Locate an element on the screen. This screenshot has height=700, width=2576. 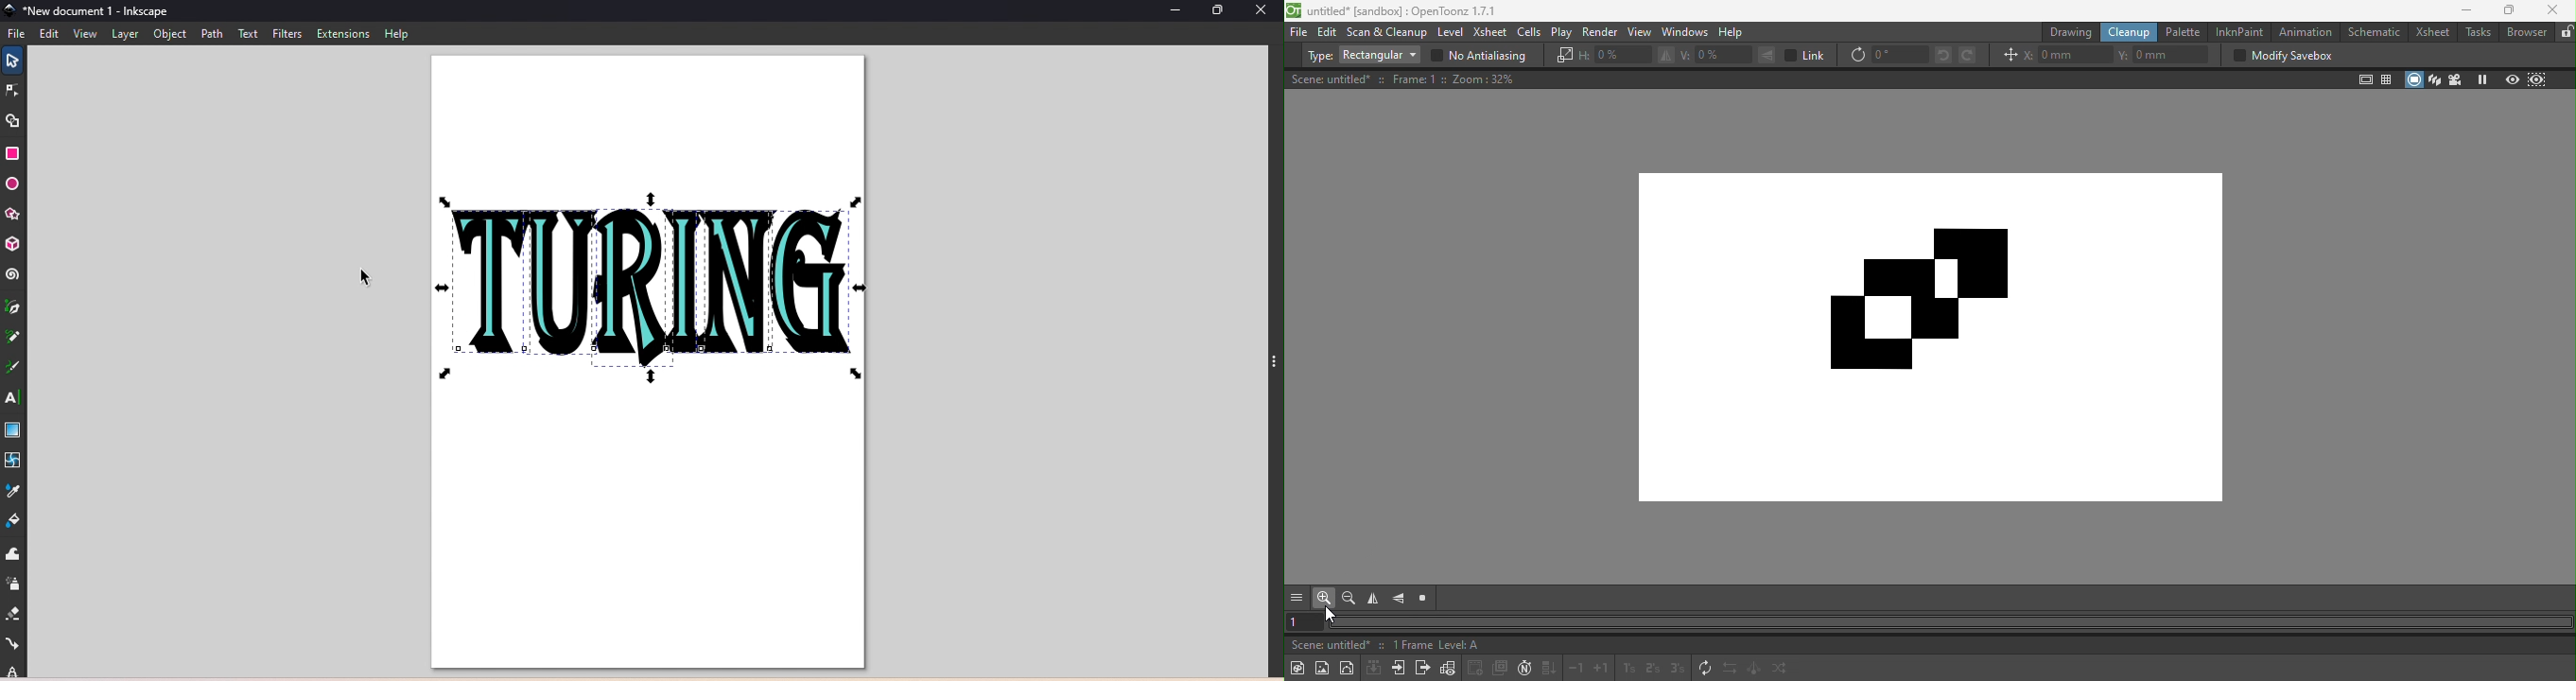
Level is located at coordinates (1451, 33).